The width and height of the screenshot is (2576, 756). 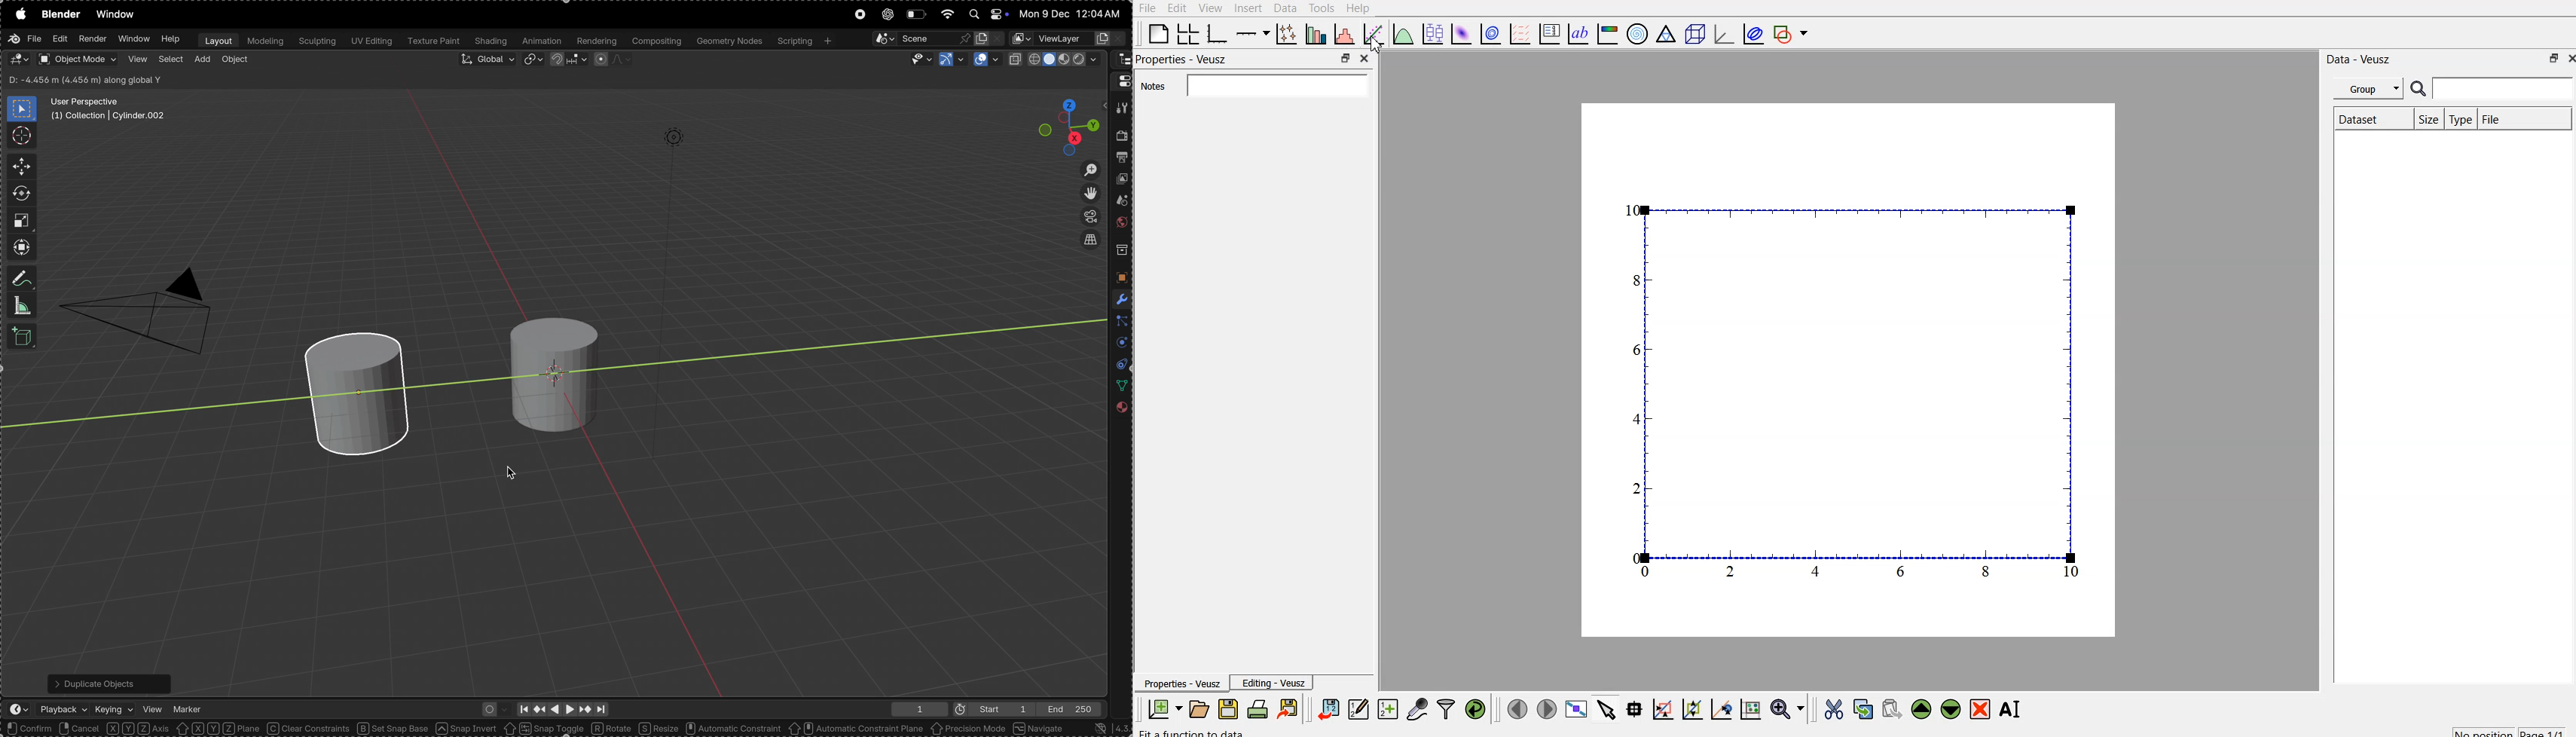 I want to click on User perspective, so click(x=109, y=109).